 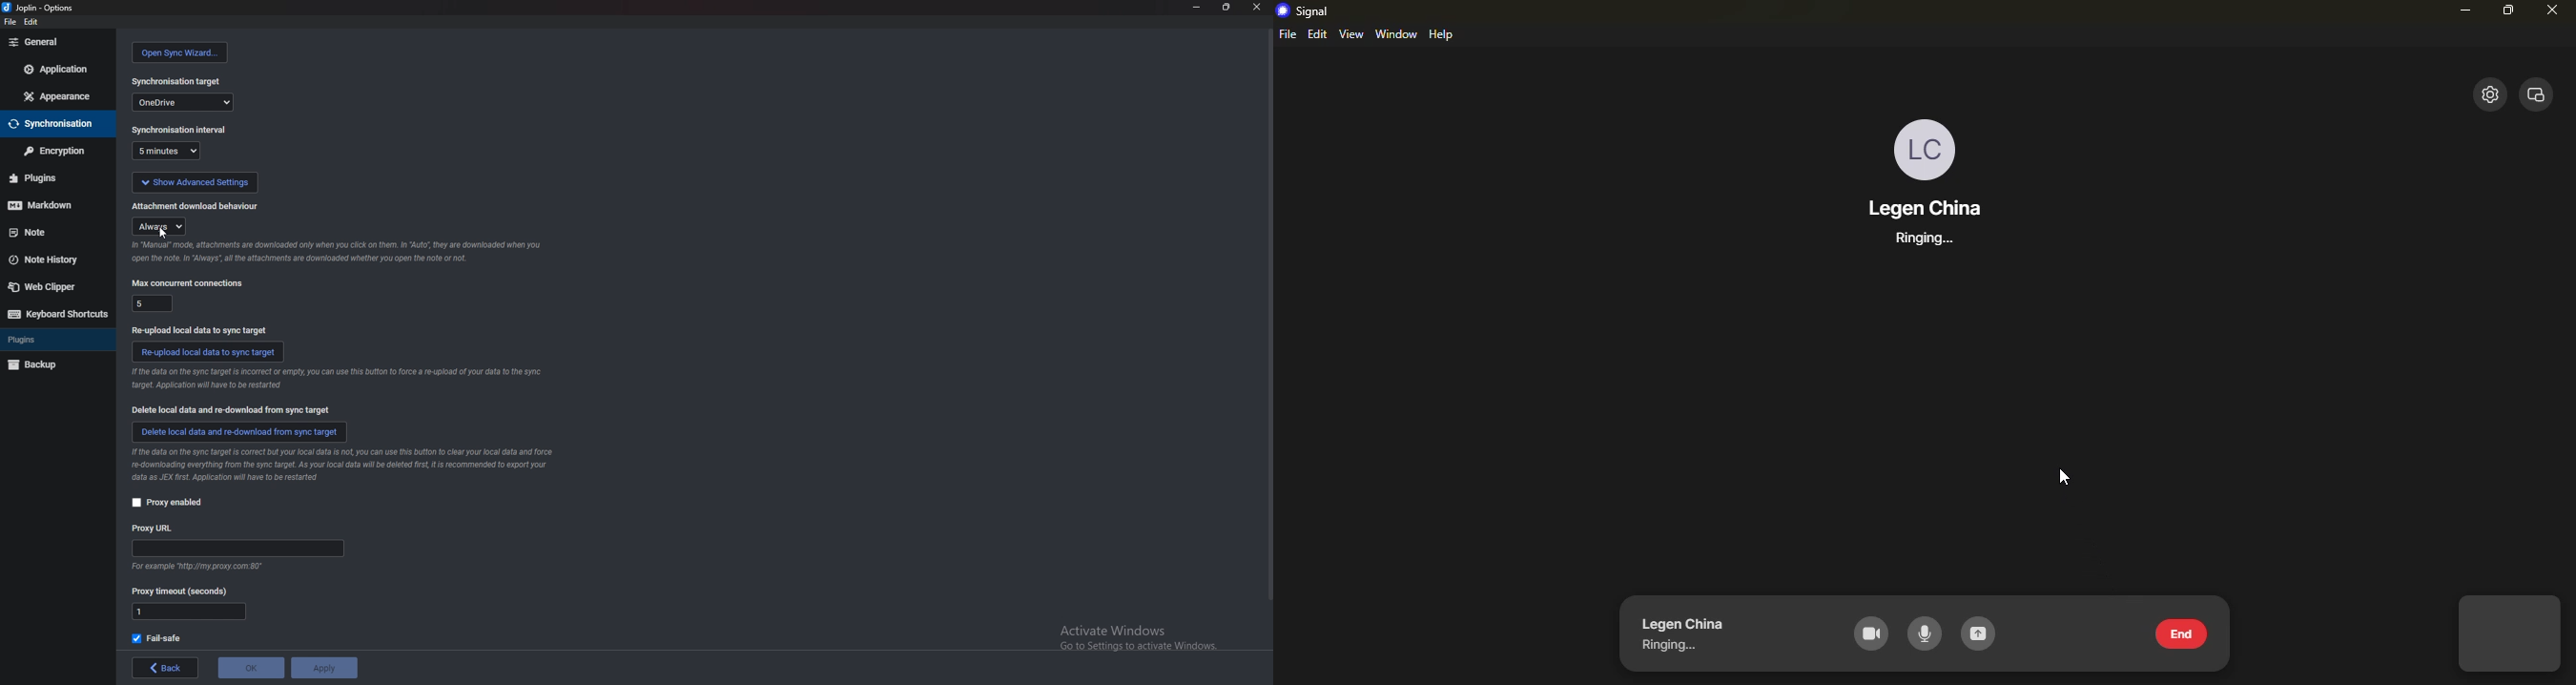 I want to click on resize, so click(x=1224, y=7).